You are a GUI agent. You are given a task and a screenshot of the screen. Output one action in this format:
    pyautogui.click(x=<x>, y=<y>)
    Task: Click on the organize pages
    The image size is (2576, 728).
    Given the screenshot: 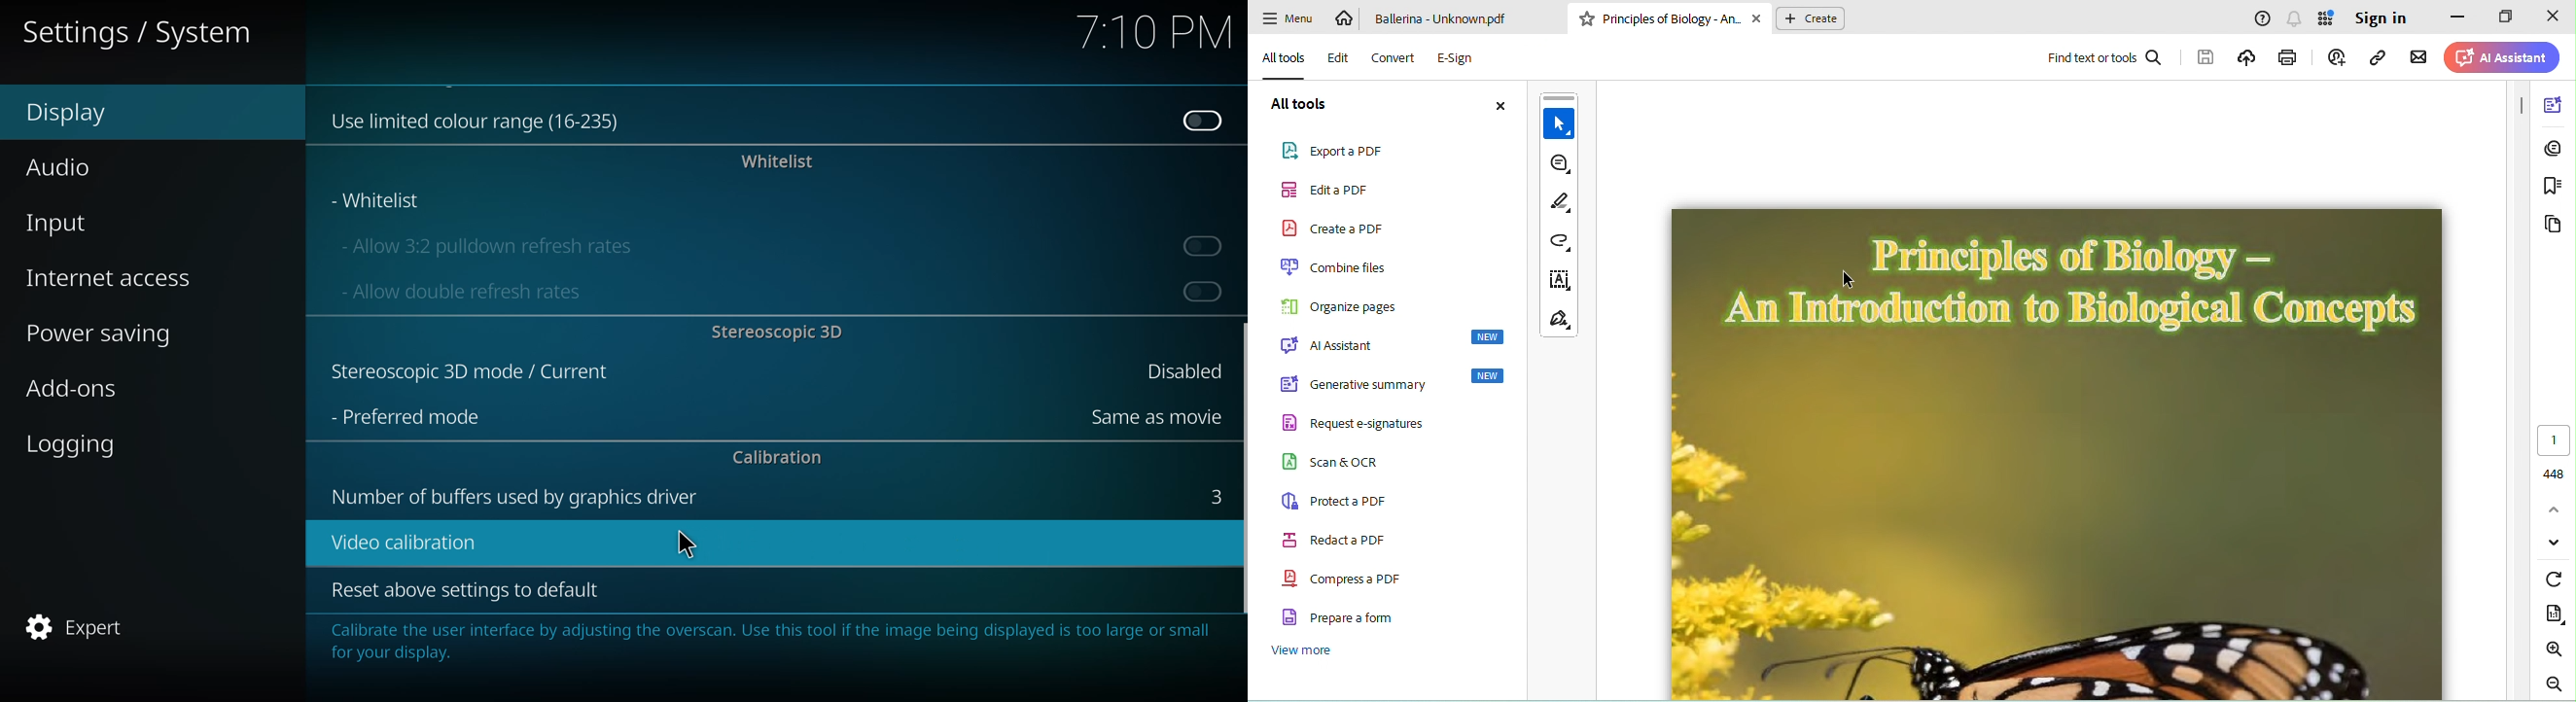 What is the action you would take?
    pyautogui.click(x=1340, y=305)
    